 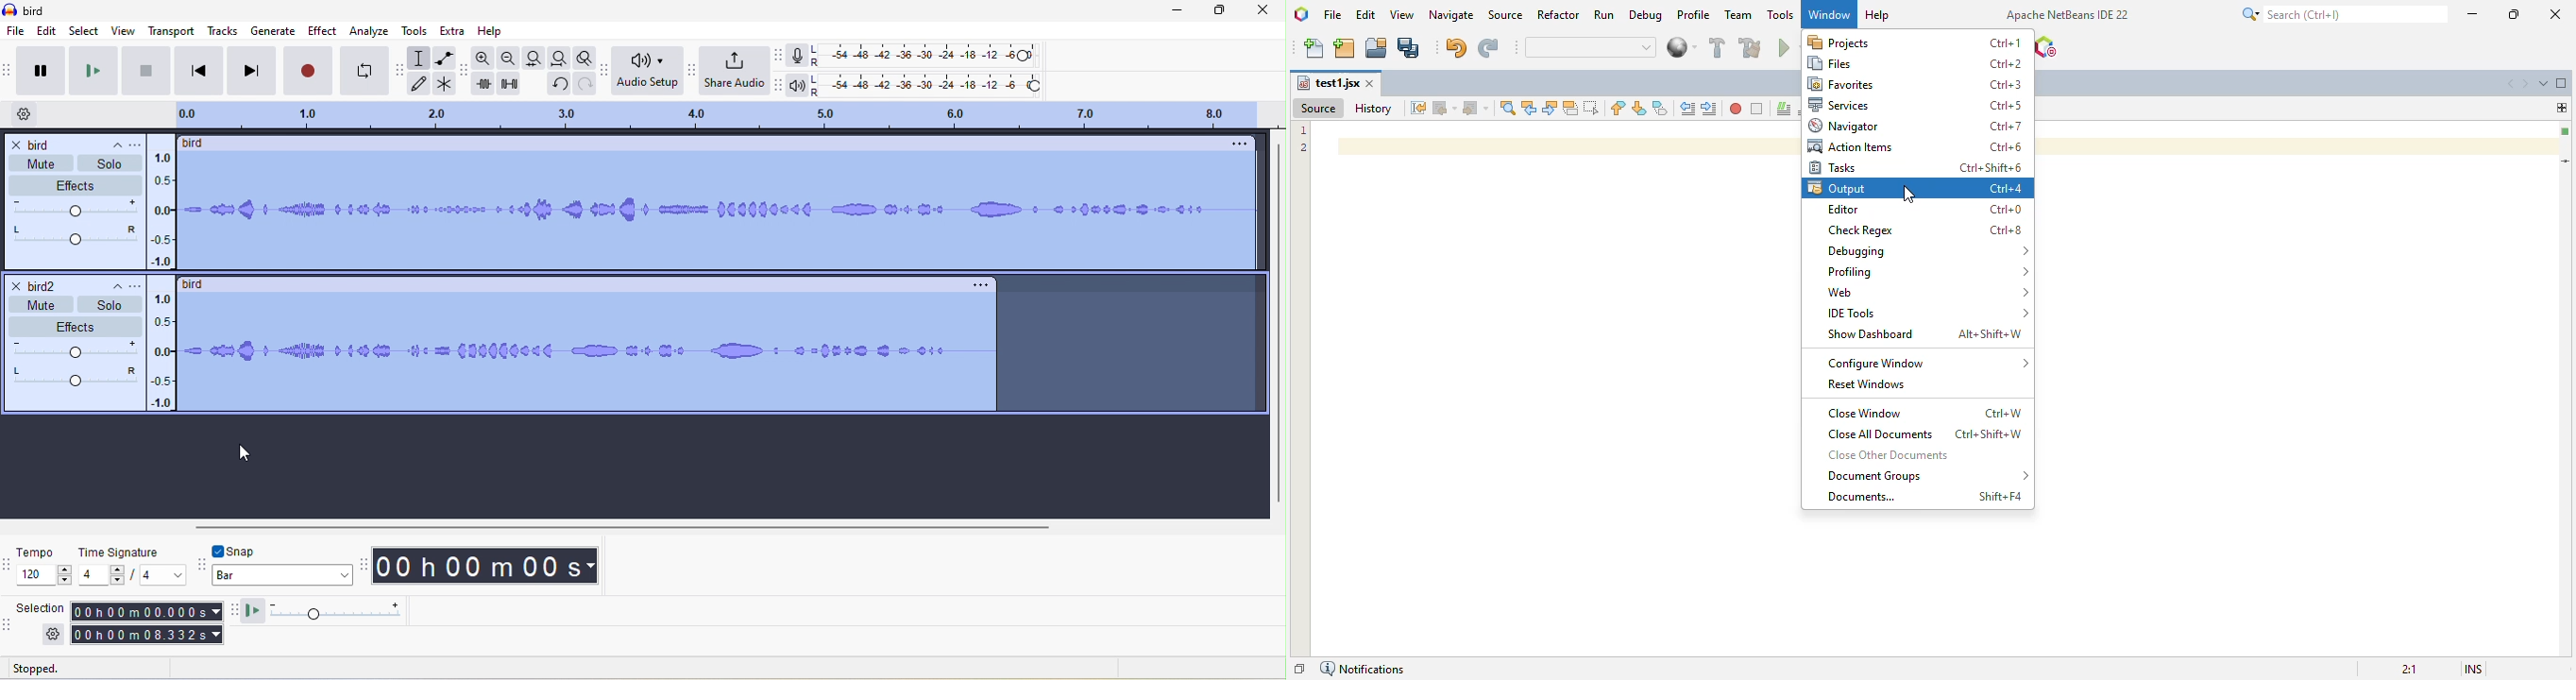 I want to click on close other documents, so click(x=1889, y=454).